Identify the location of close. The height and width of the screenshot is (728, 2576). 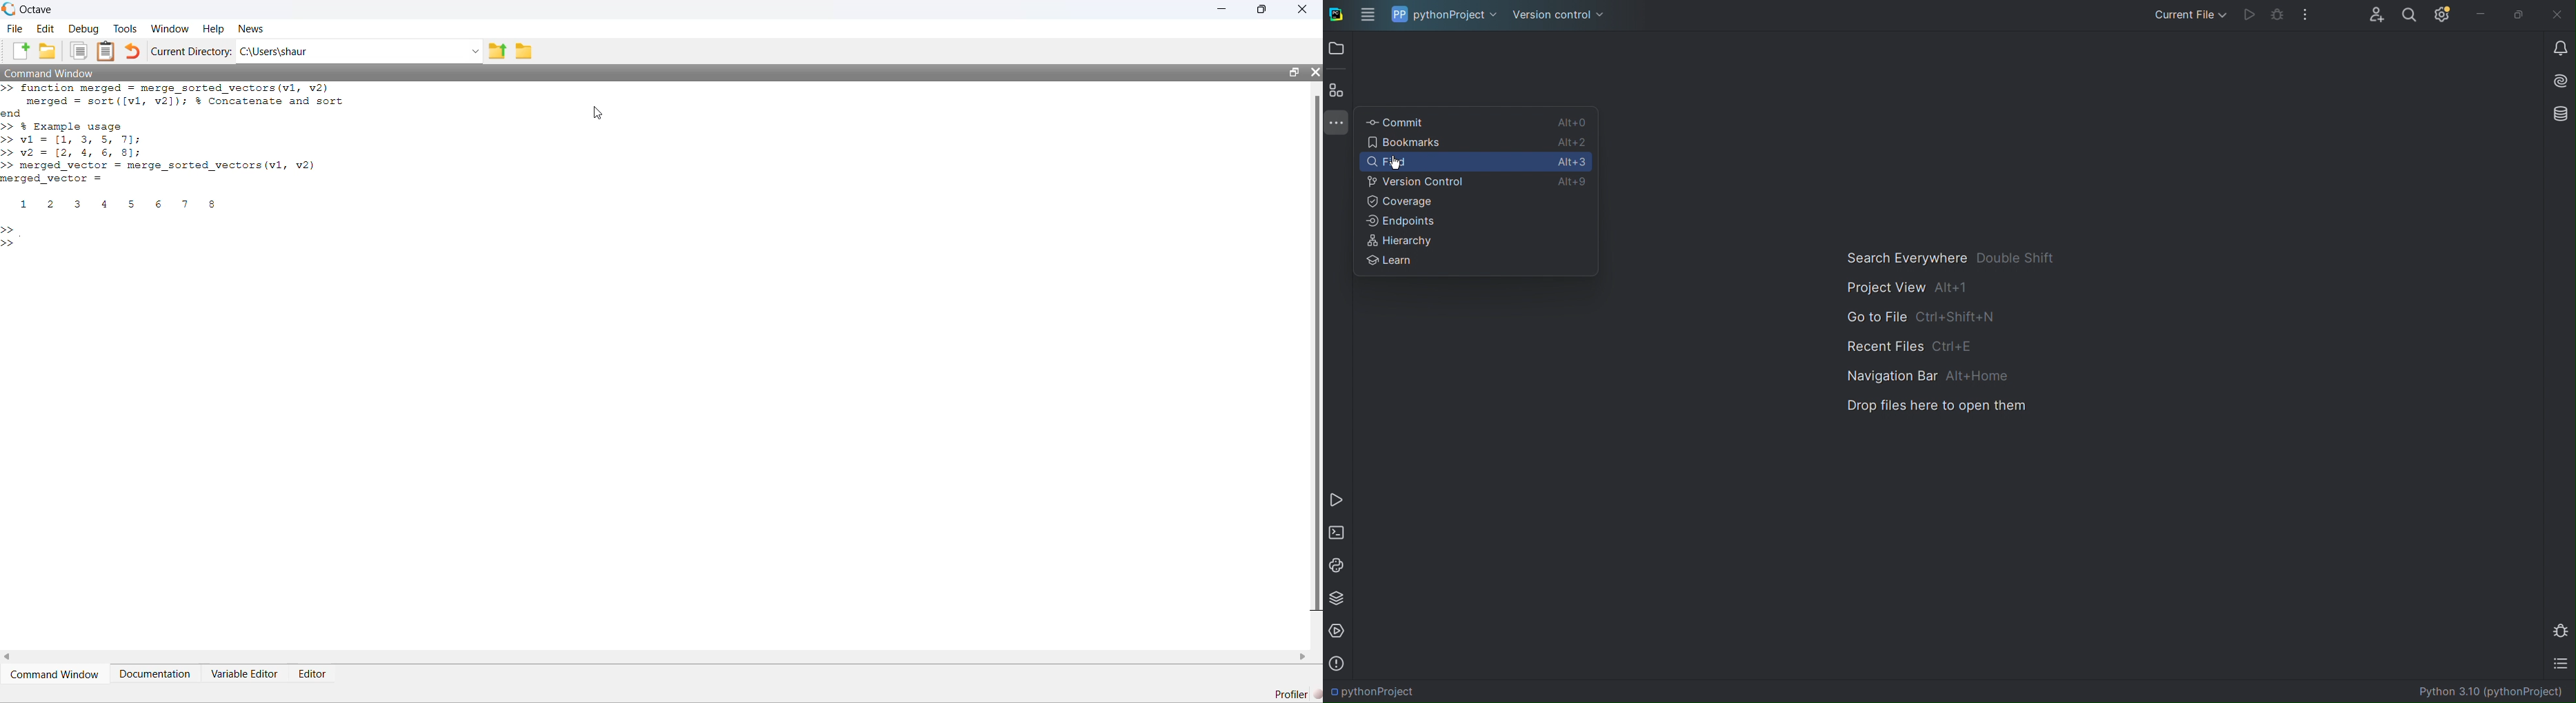
(1302, 8).